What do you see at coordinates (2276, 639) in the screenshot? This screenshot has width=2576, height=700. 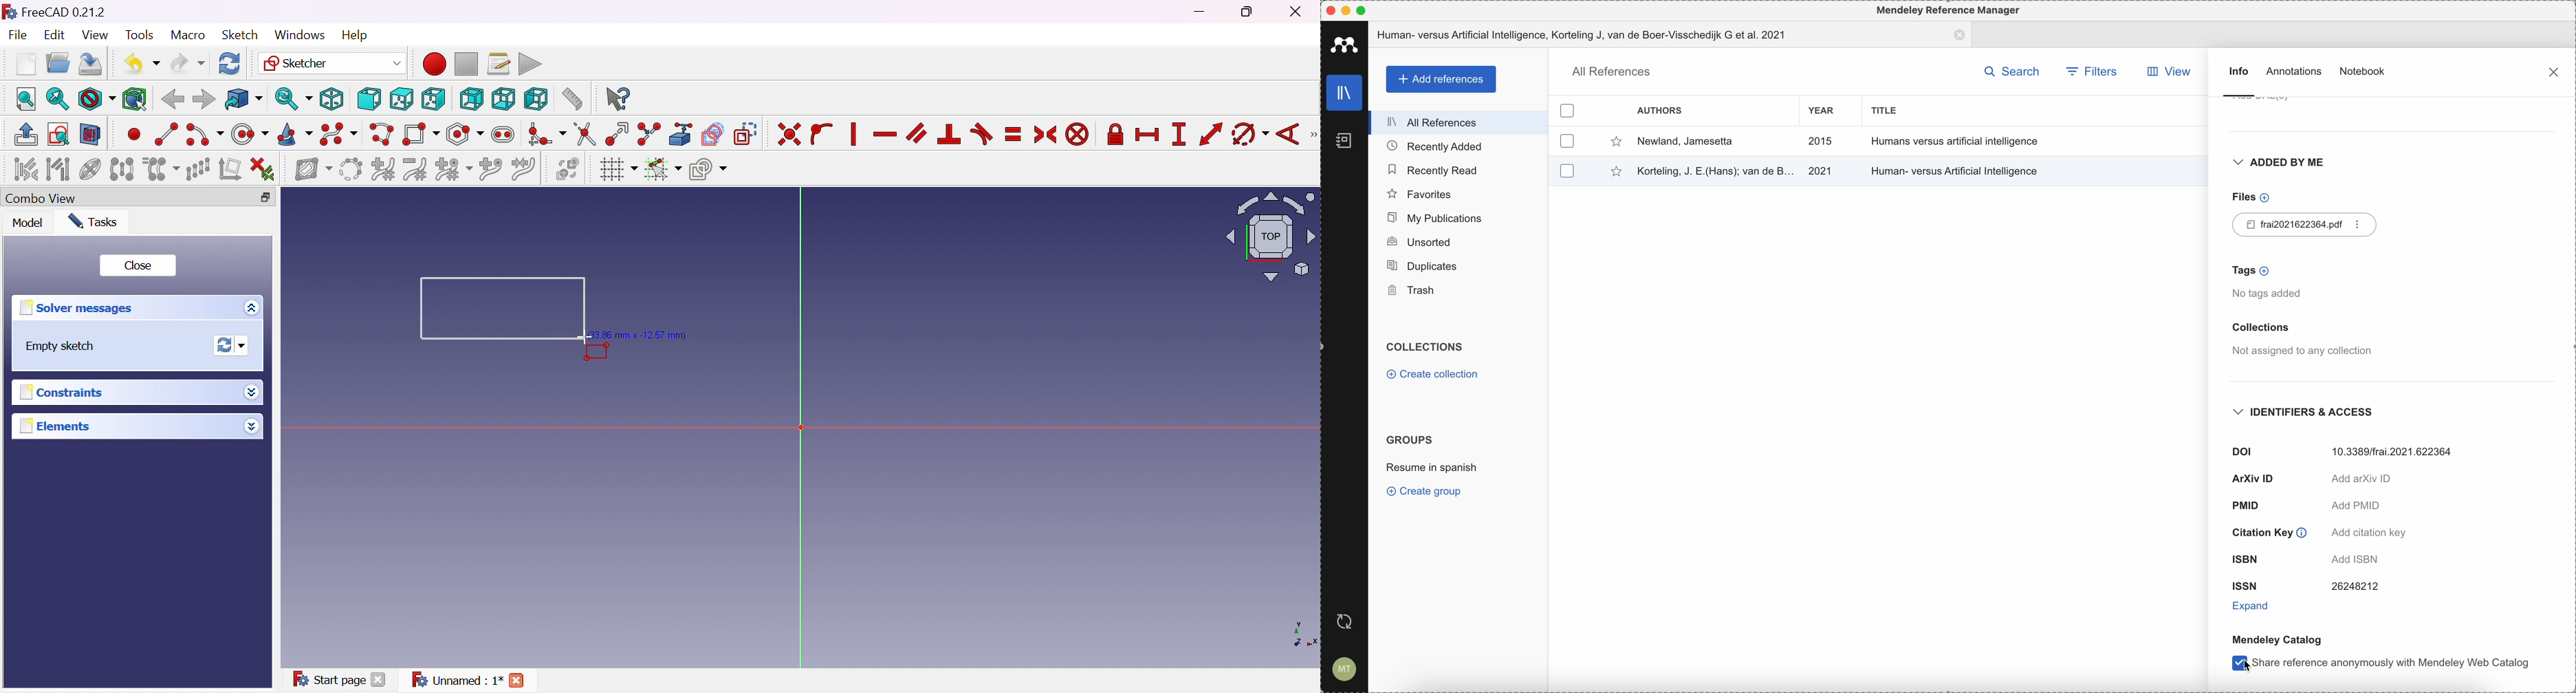 I see `mendeley catalog` at bounding box center [2276, 639].